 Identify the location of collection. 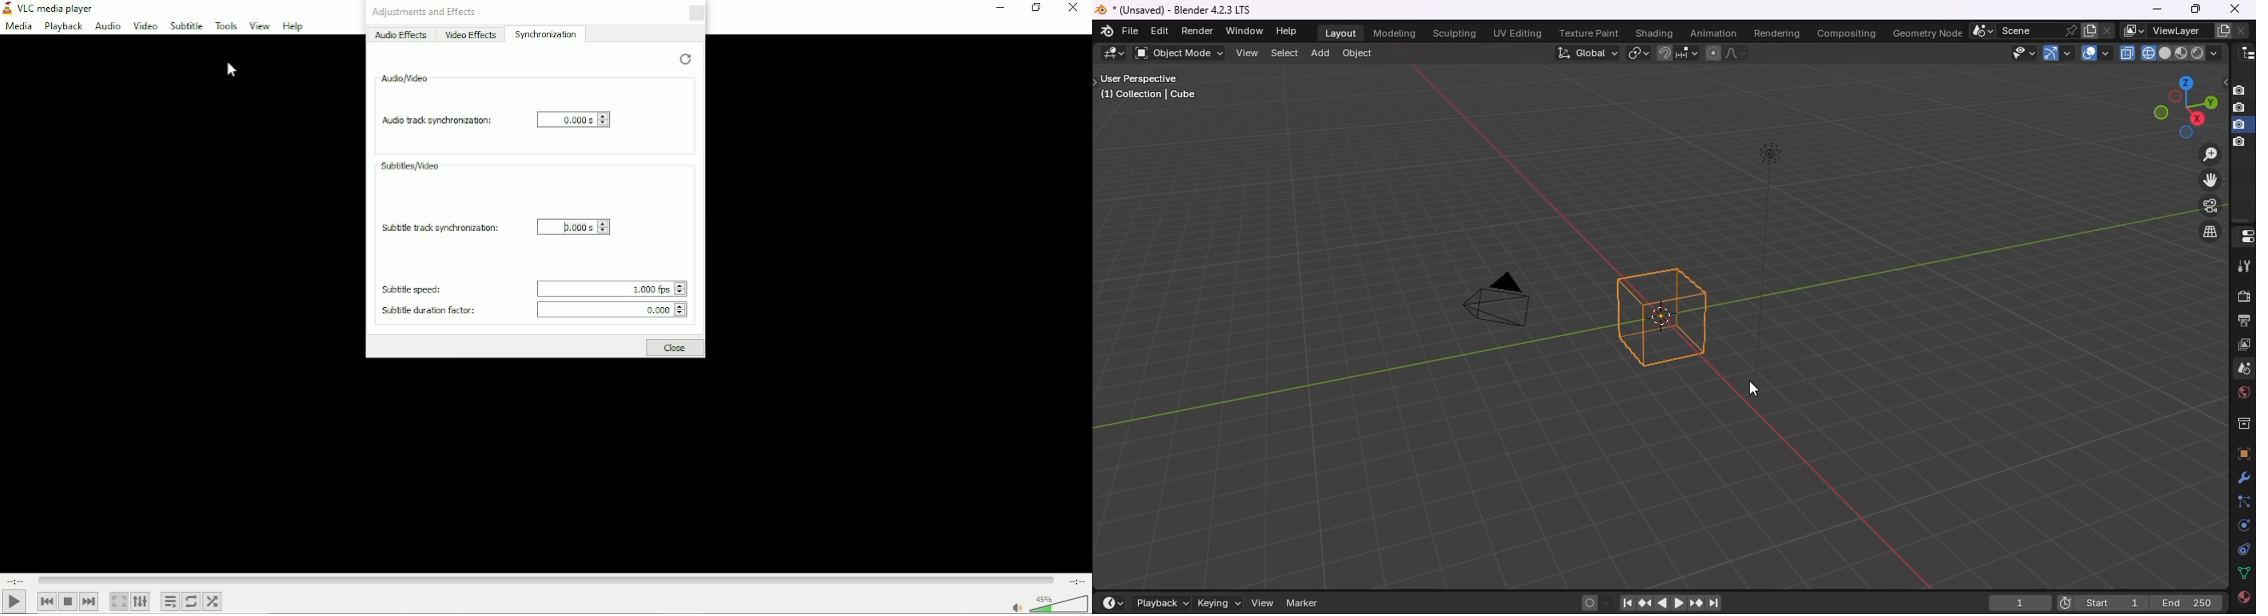
(2243, 422).